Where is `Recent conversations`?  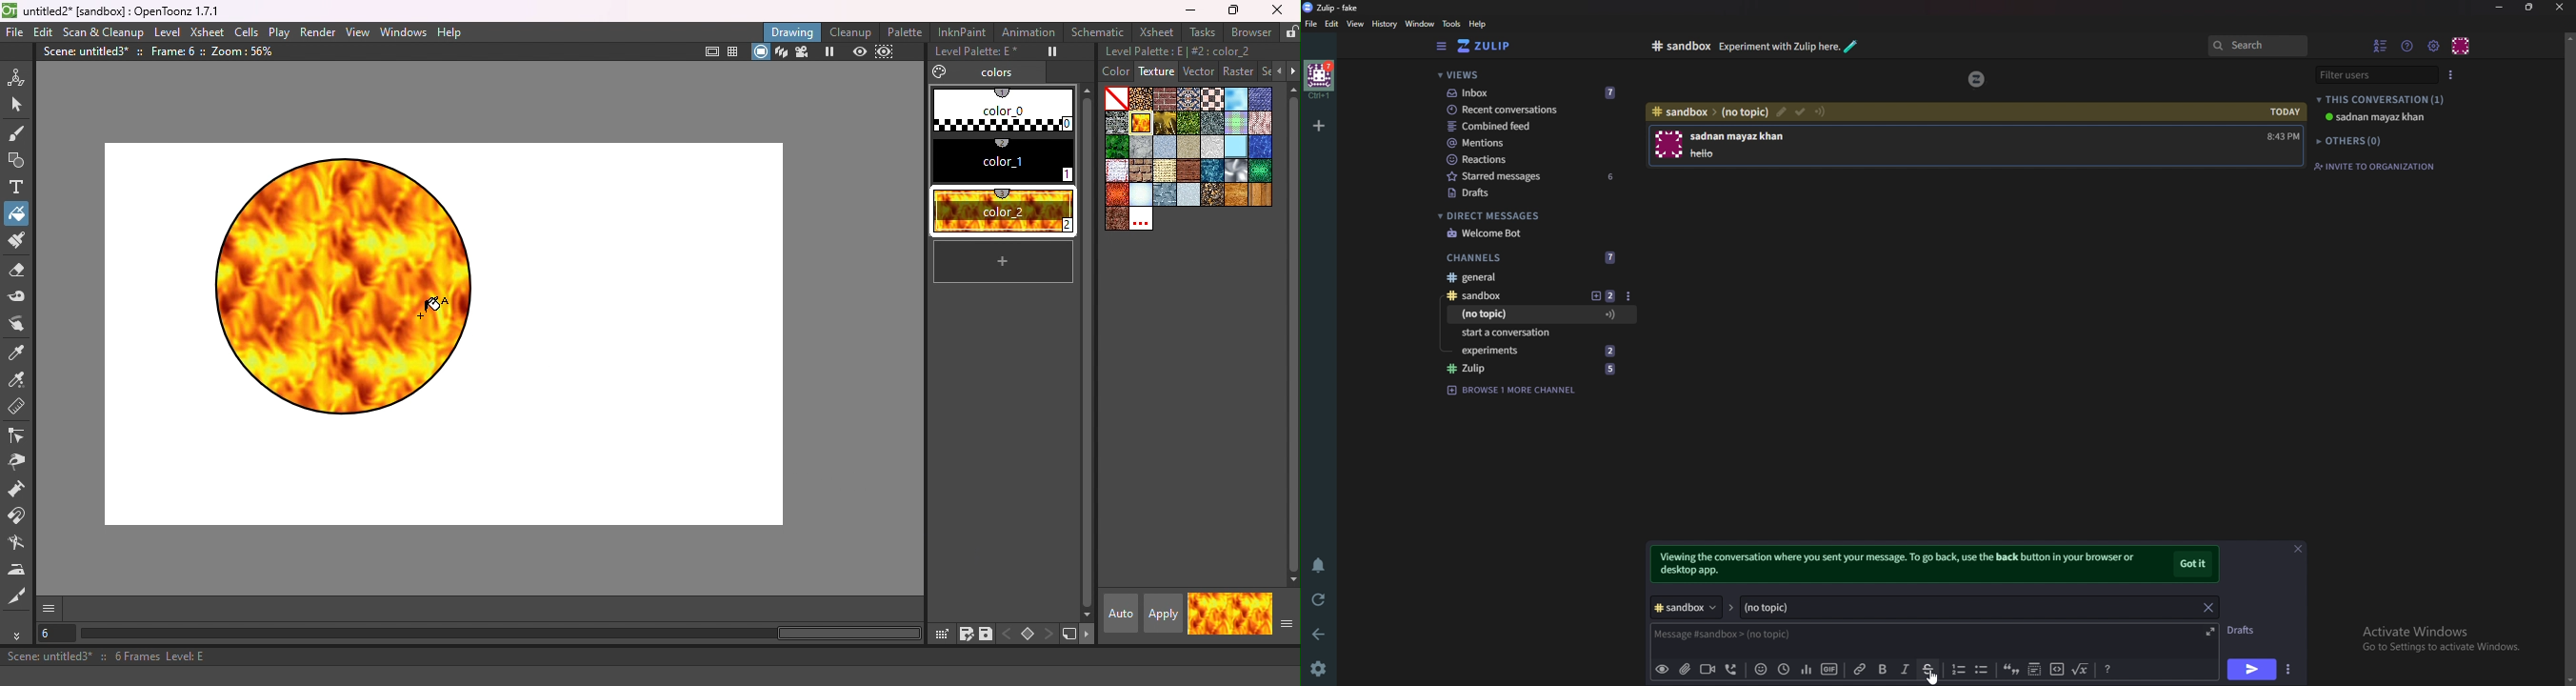 Recent conversations is located at coordinates (1540, 110).